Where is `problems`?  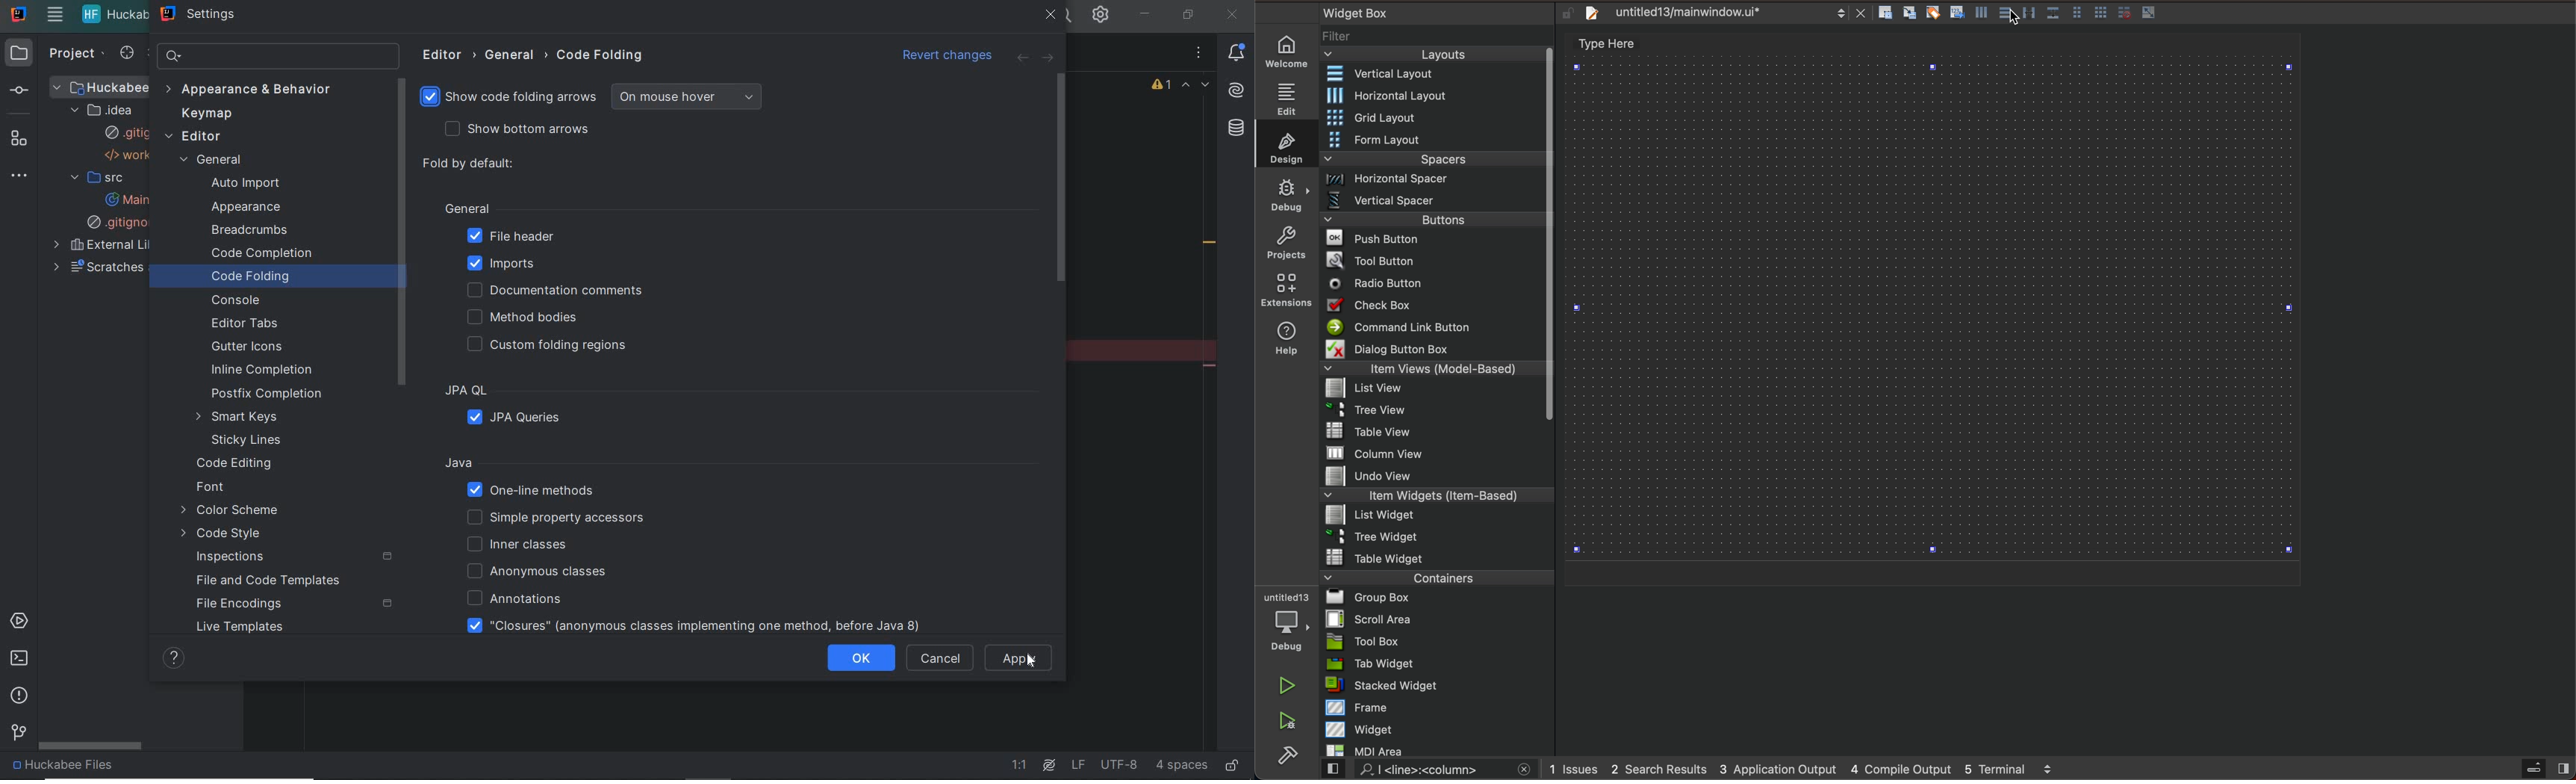
problems is located at coordinates (20, 696).